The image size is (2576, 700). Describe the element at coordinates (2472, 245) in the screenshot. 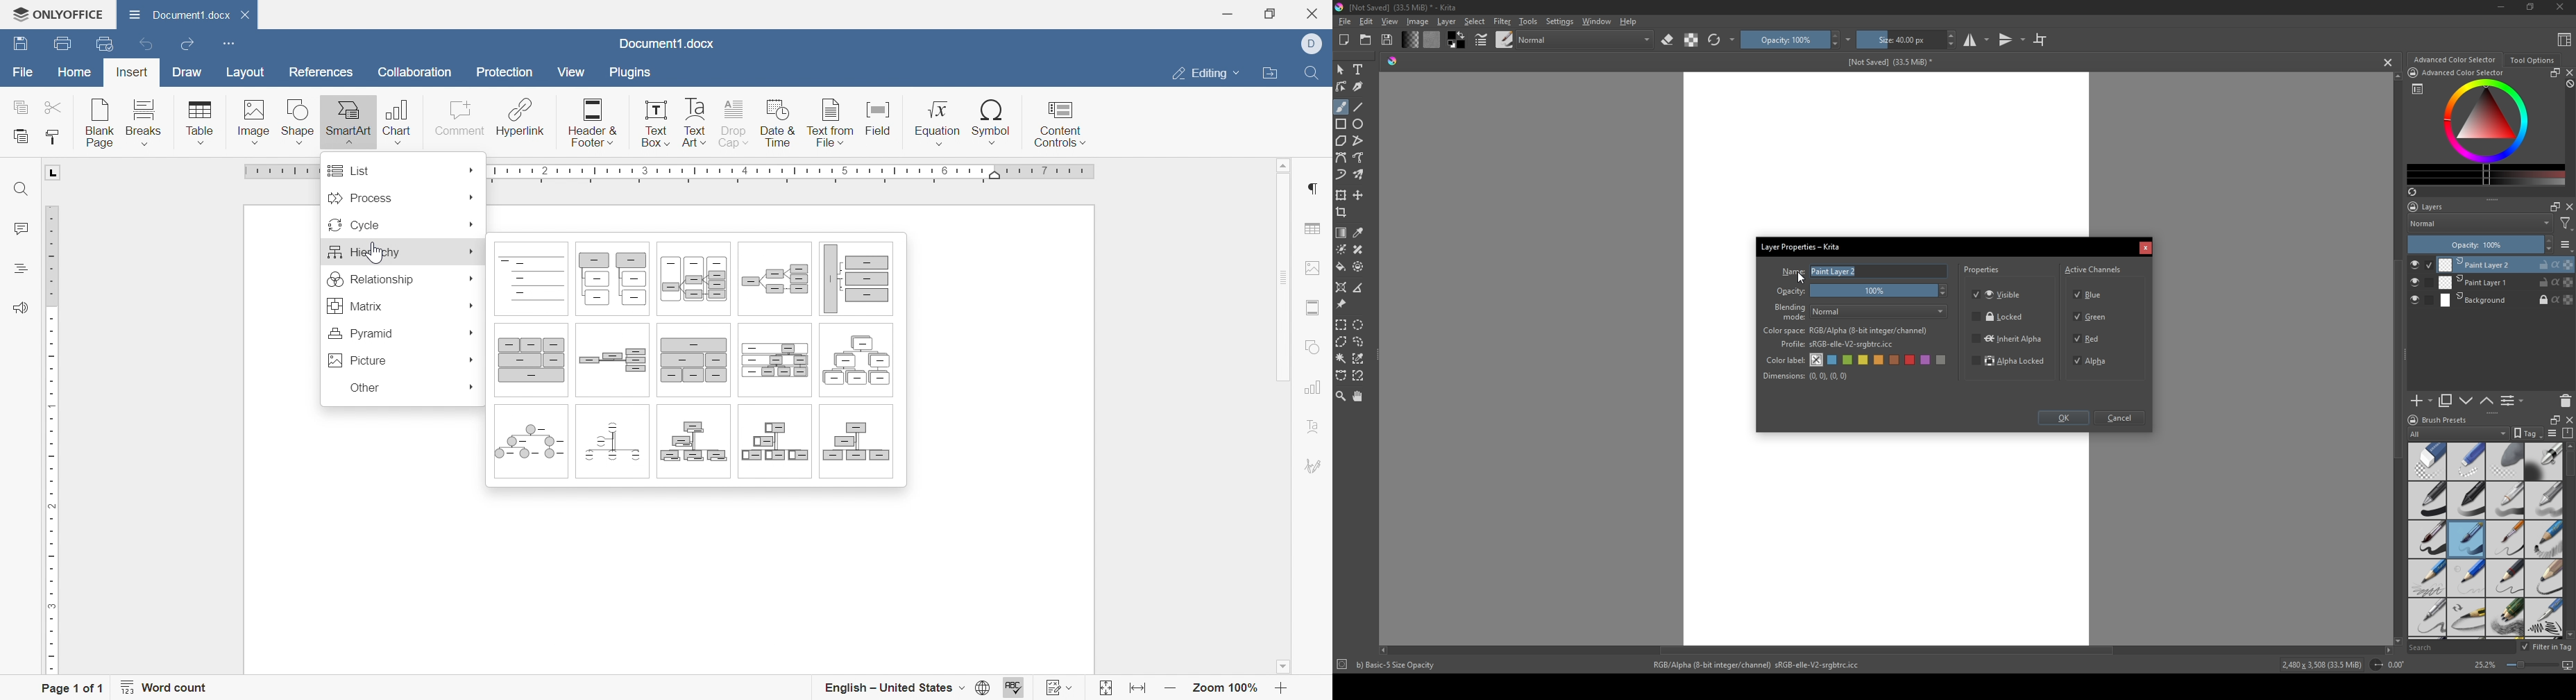

I see `Opacity: 100%` at that location.